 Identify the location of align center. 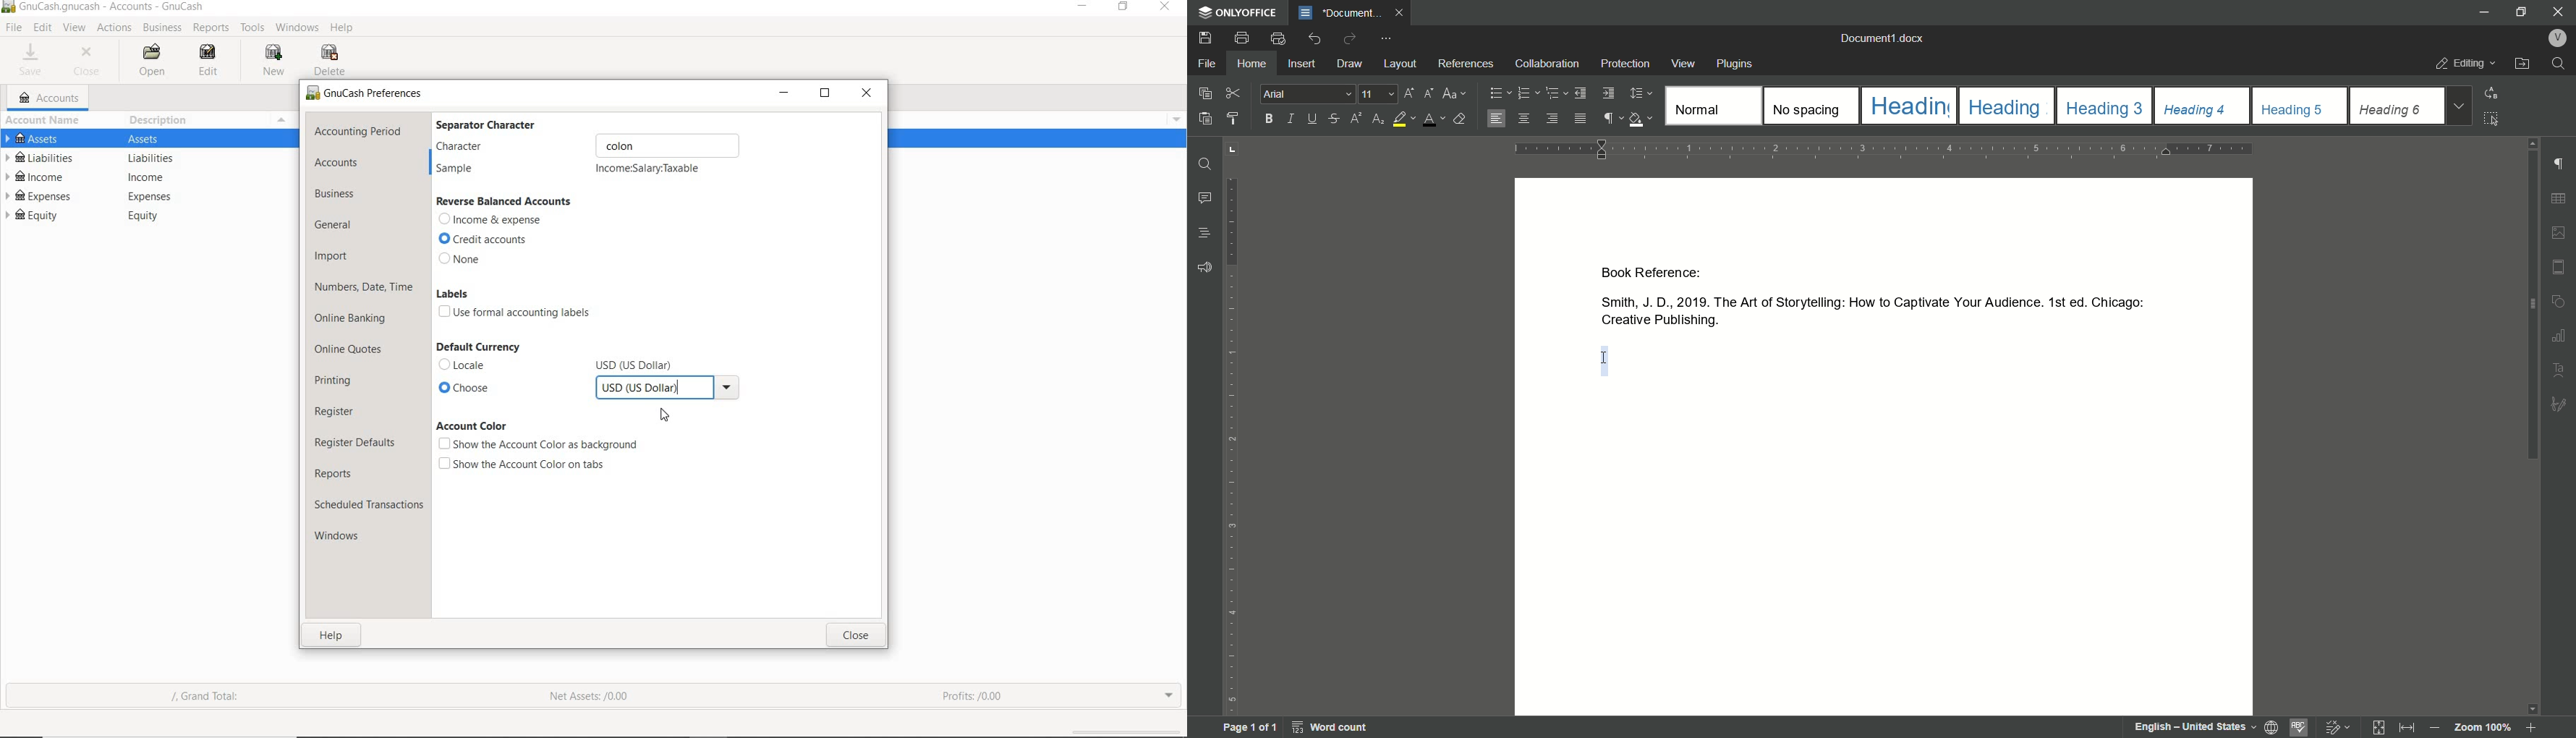
(1523, 117).